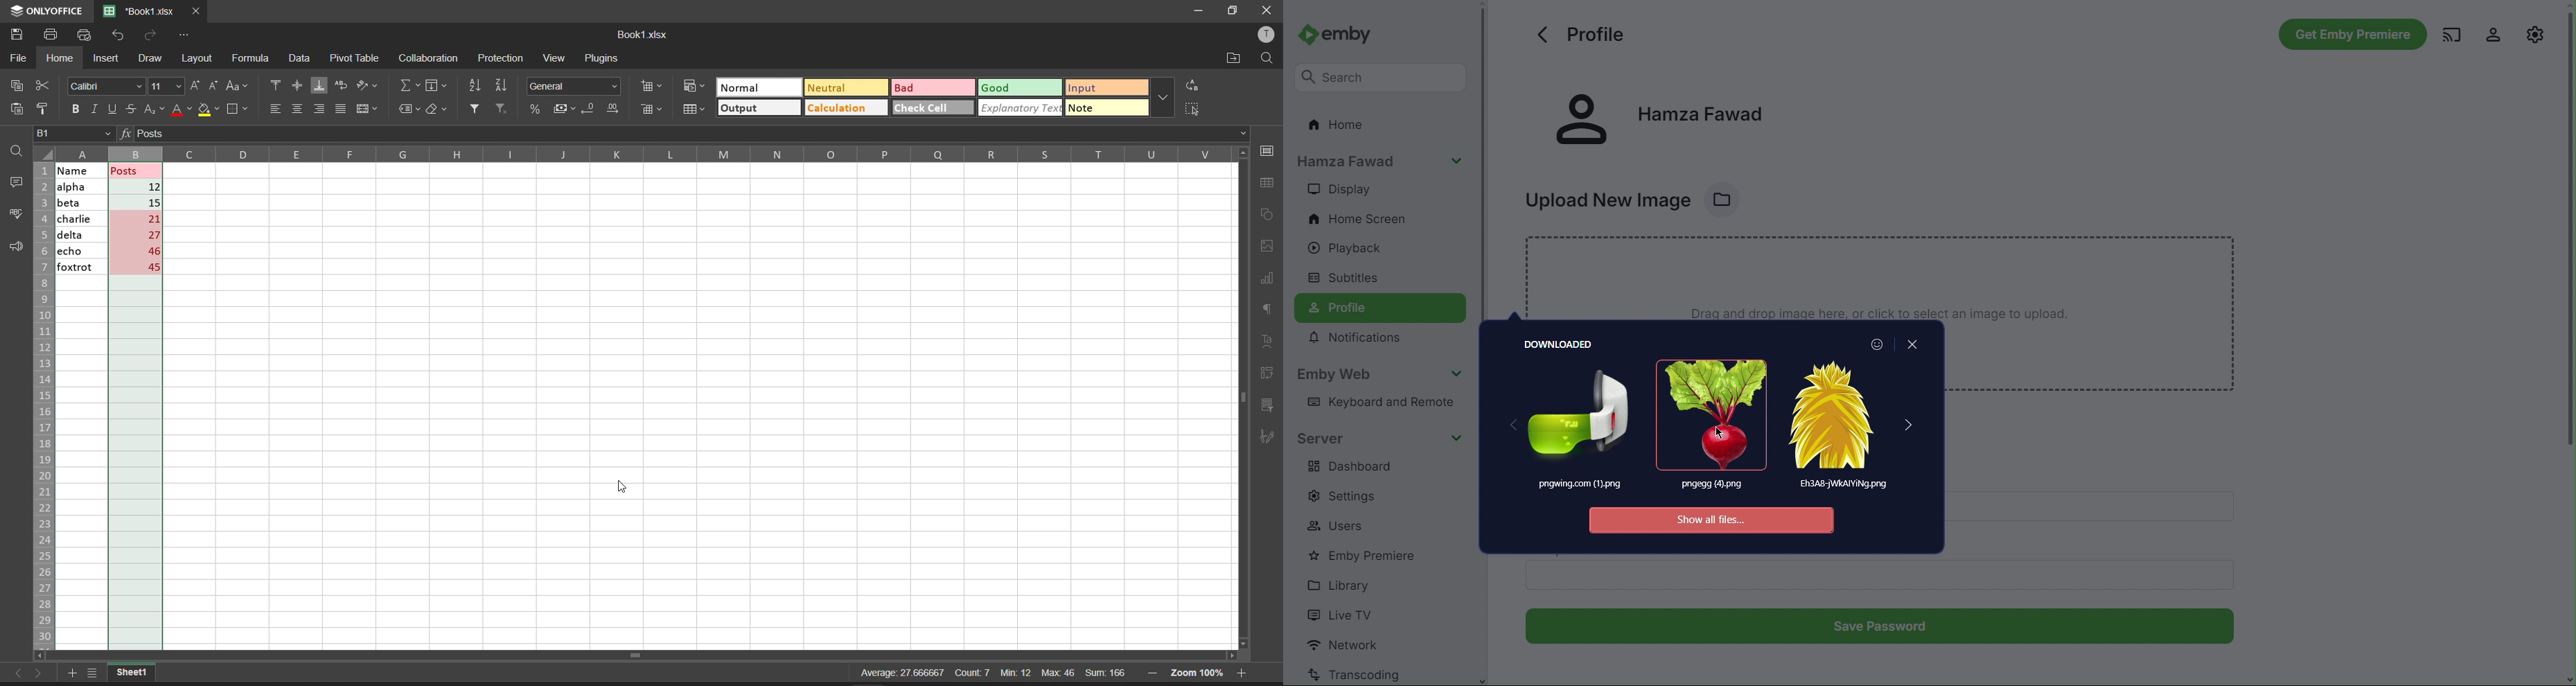 This screenshot has width=2576, height=700. What do you see at coordinates (93, 672) in the screenshot?
I see `list of sheets` at bounding box center [93, 672].